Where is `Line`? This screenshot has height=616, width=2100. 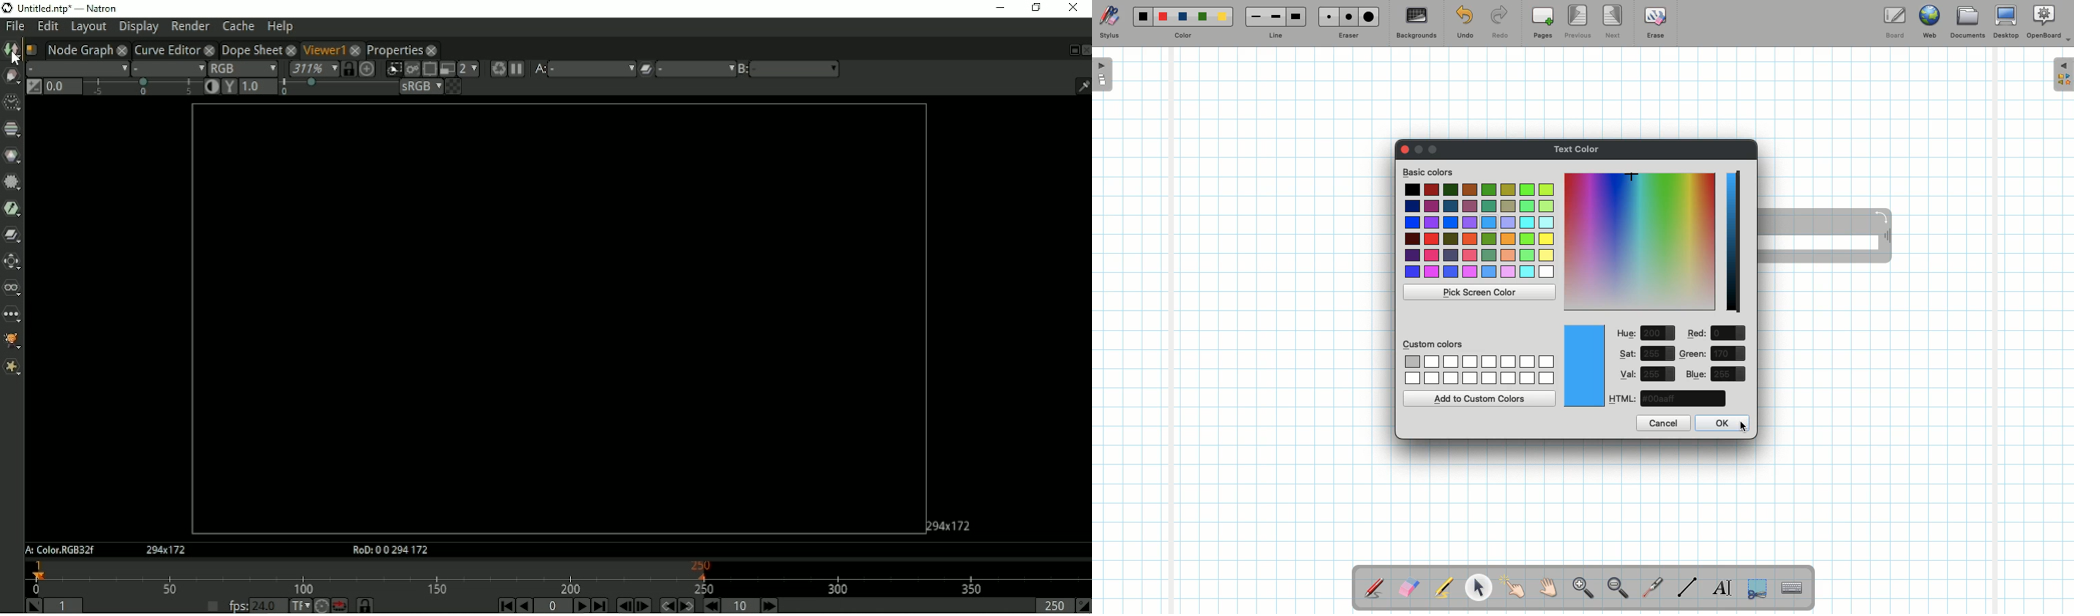 Line is located at coordinates (1688, 587).